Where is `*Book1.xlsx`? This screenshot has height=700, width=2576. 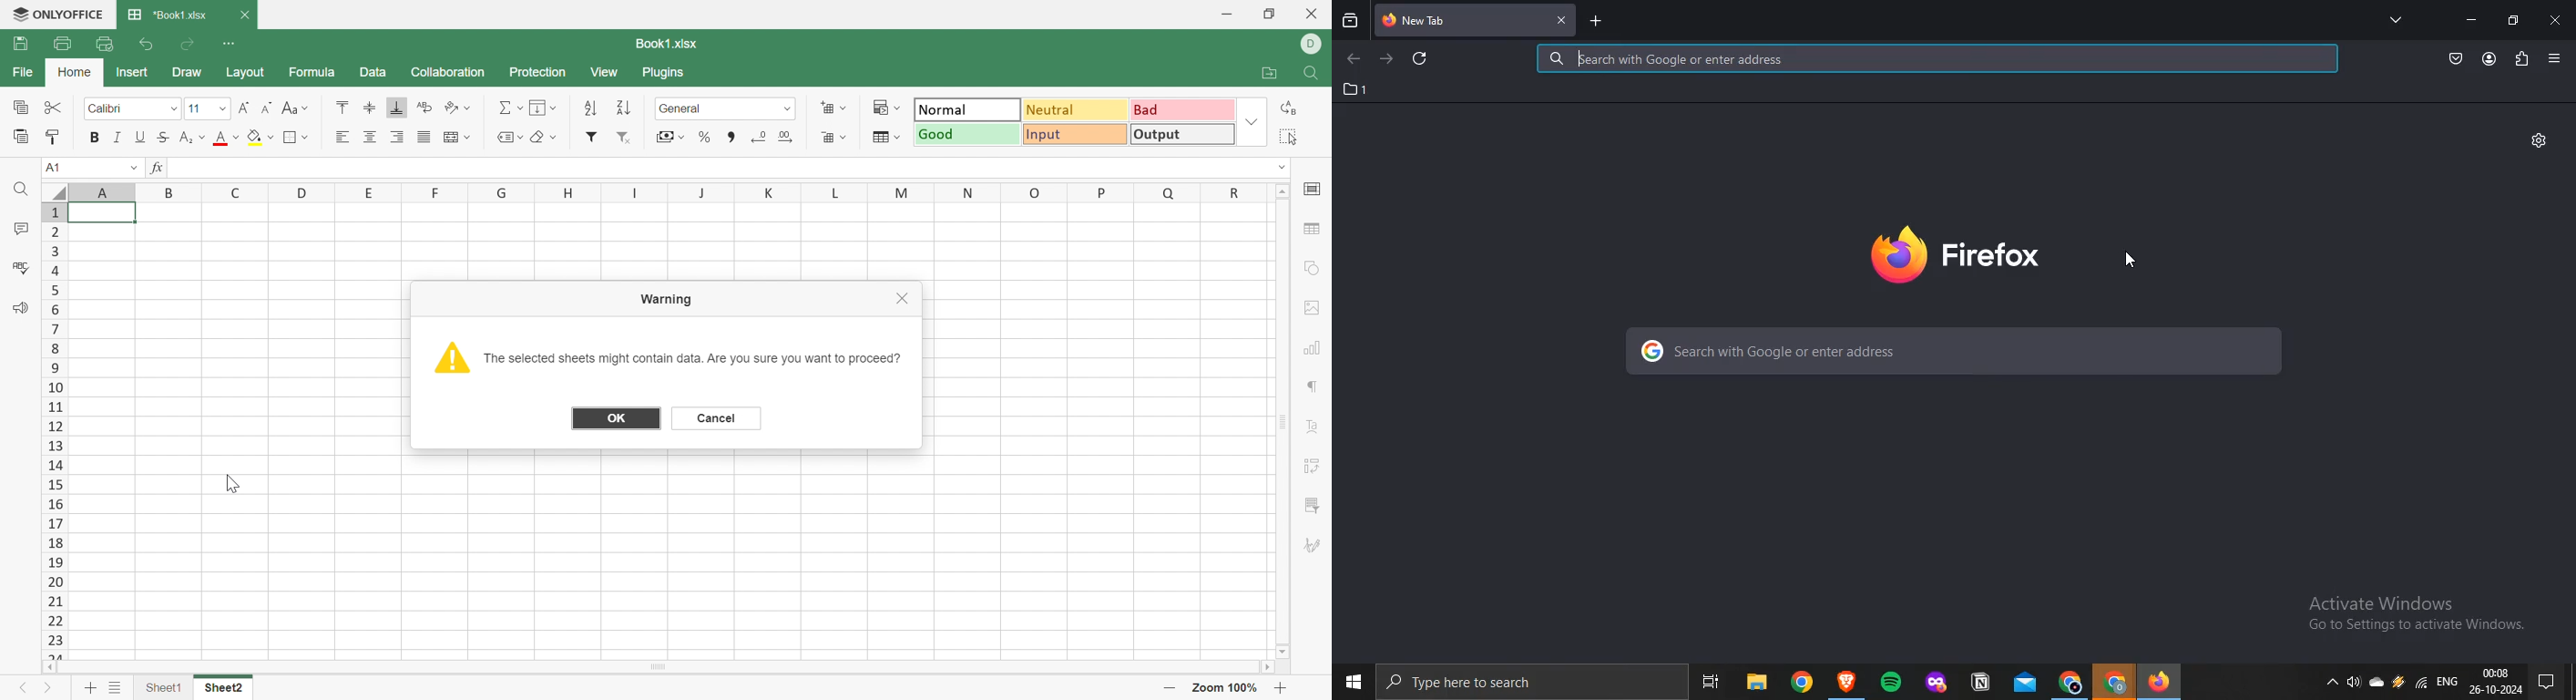 *Book1.xlsx is located at coordinates (171, 12).